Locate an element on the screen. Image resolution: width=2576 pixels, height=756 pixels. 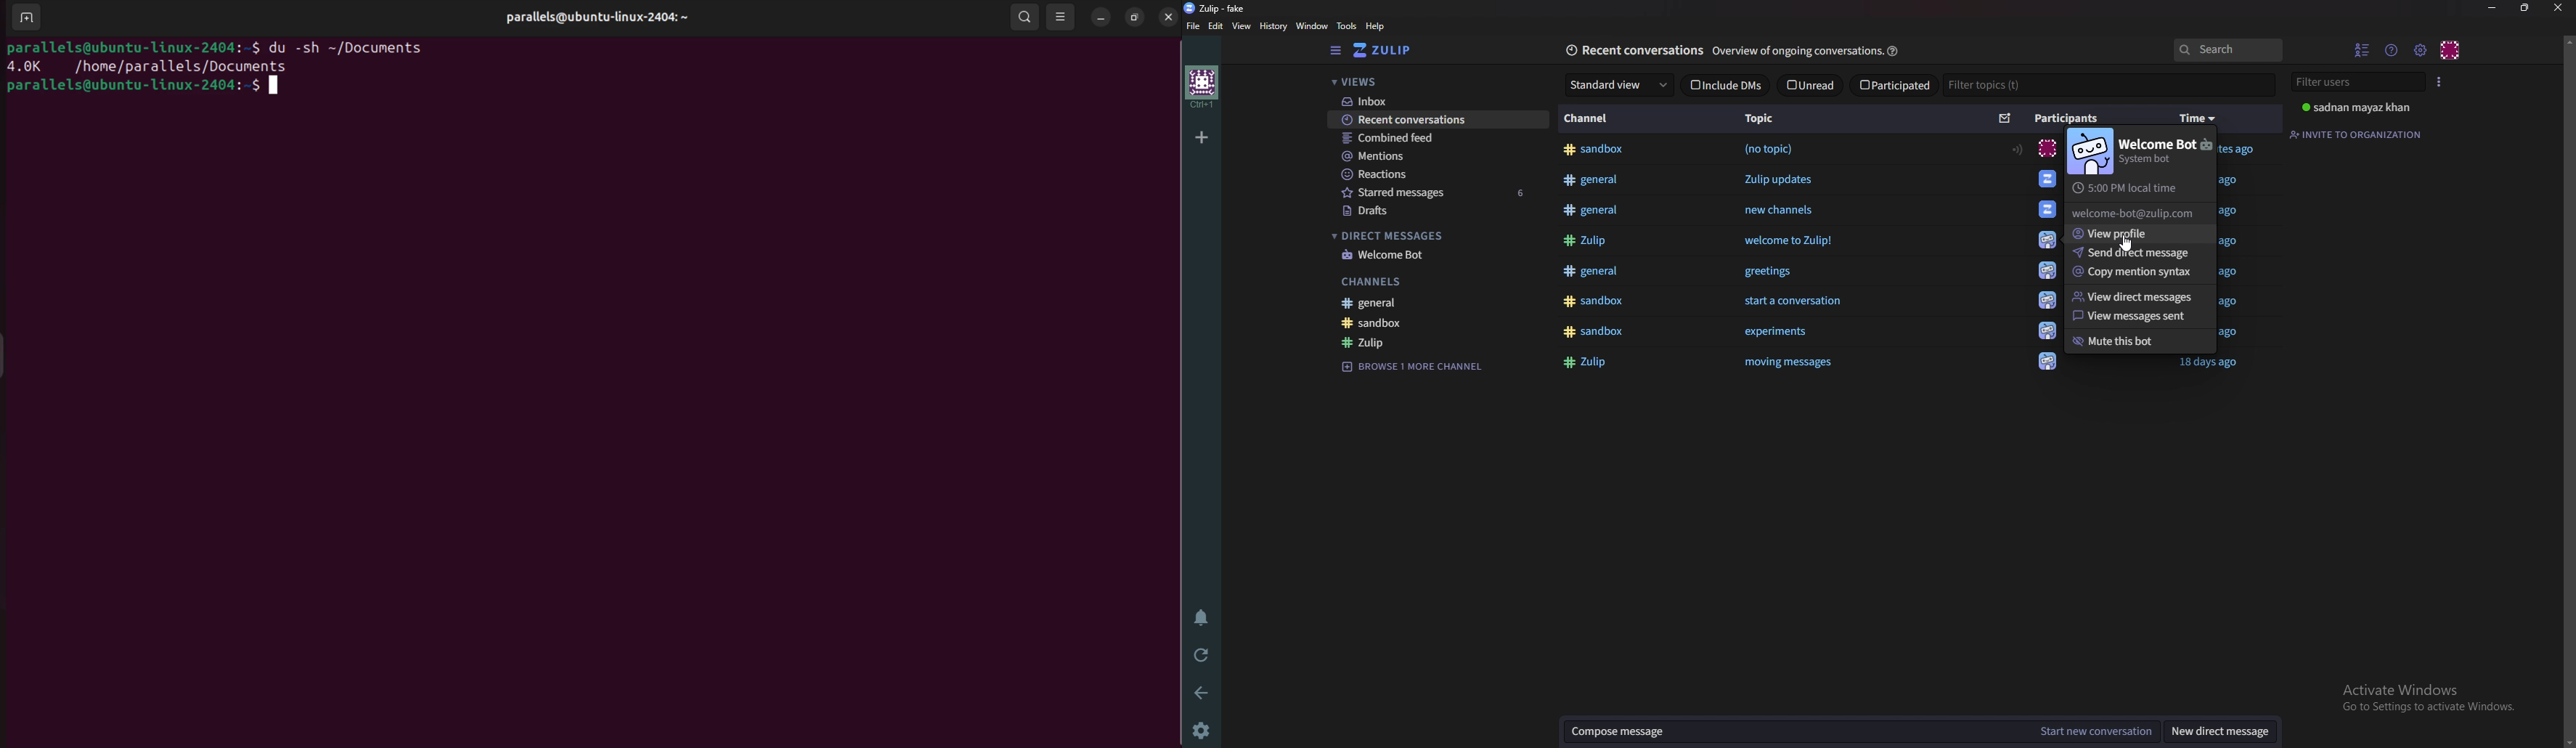
Window is located at coordinates (1312, 27).